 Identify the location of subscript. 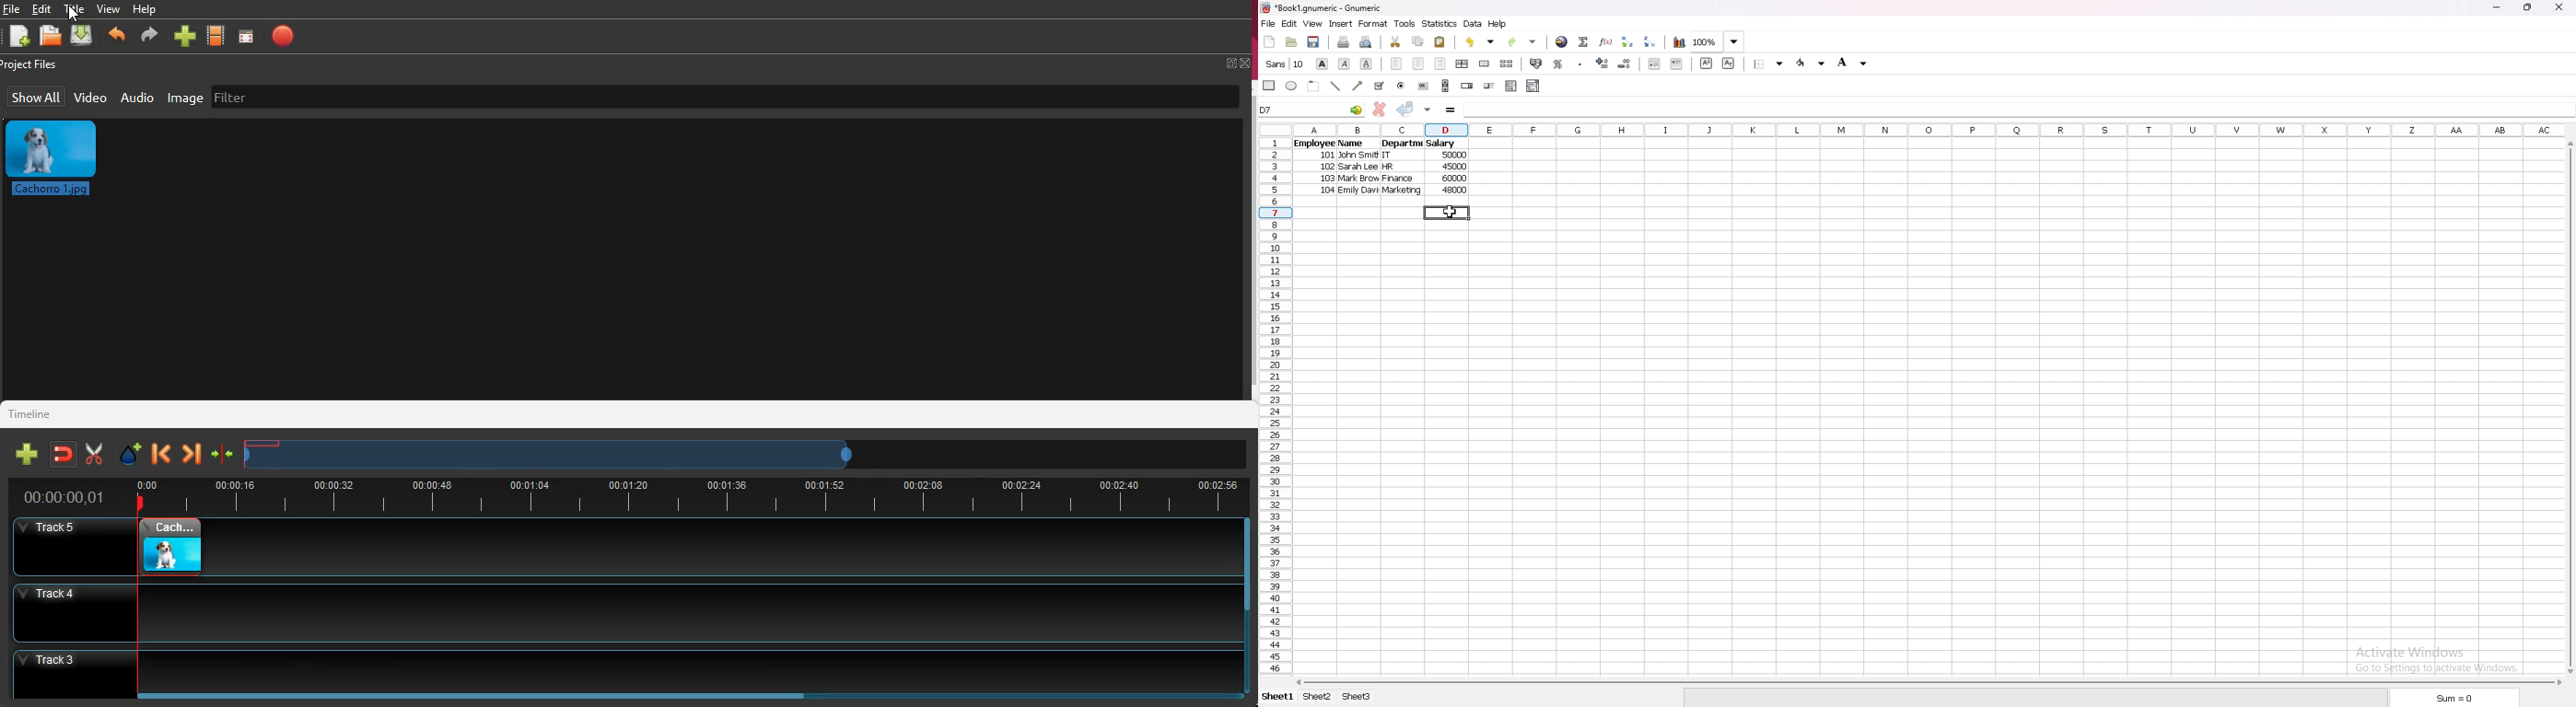
(1730, 64).